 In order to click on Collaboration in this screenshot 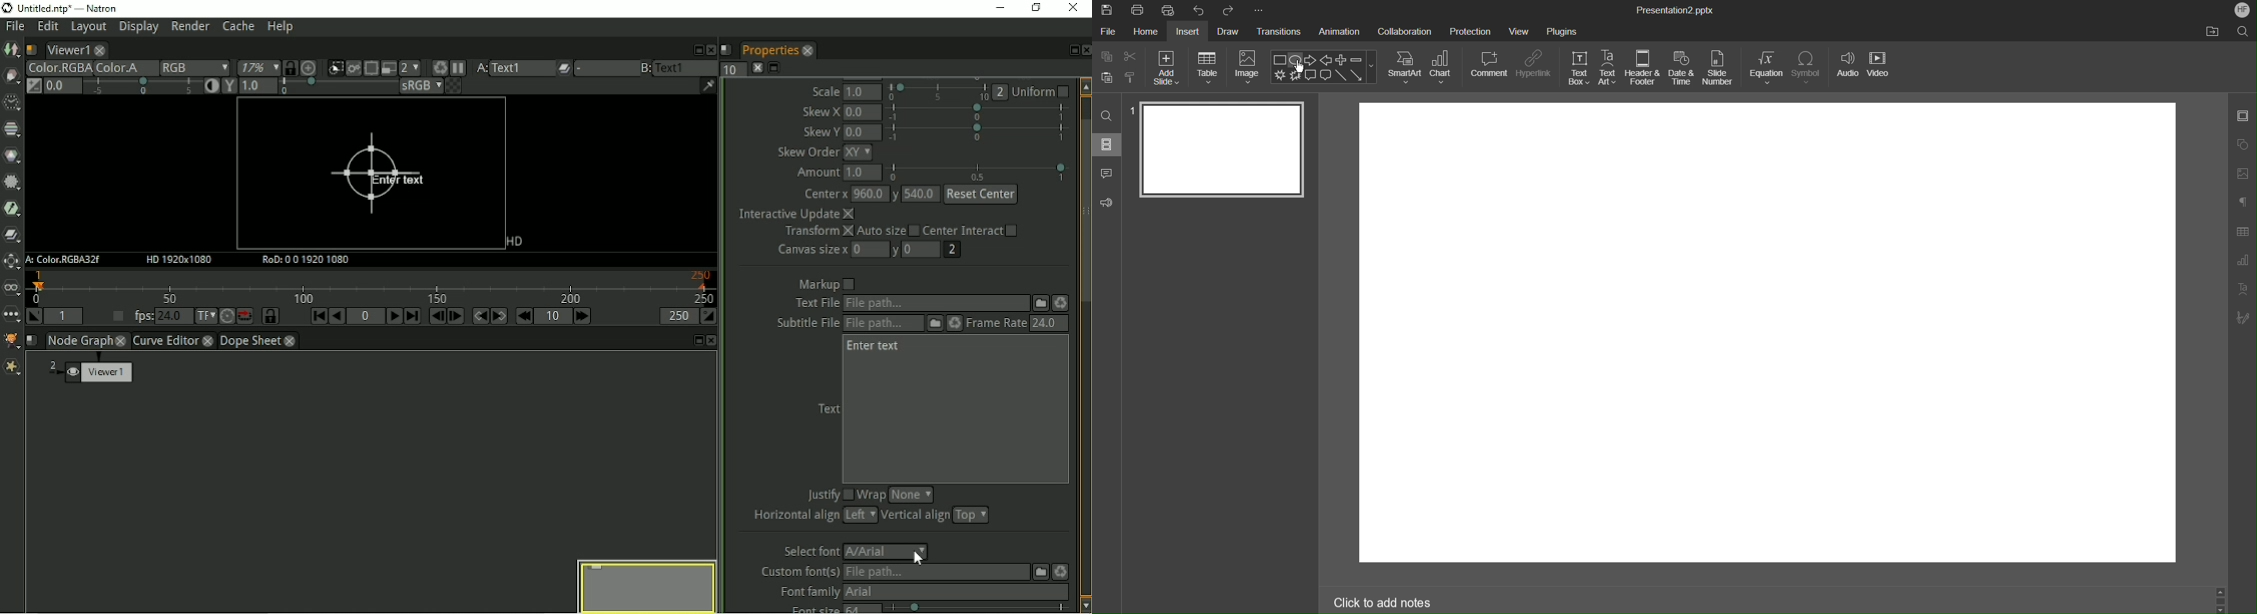, I will do `click(1405, 30)`.